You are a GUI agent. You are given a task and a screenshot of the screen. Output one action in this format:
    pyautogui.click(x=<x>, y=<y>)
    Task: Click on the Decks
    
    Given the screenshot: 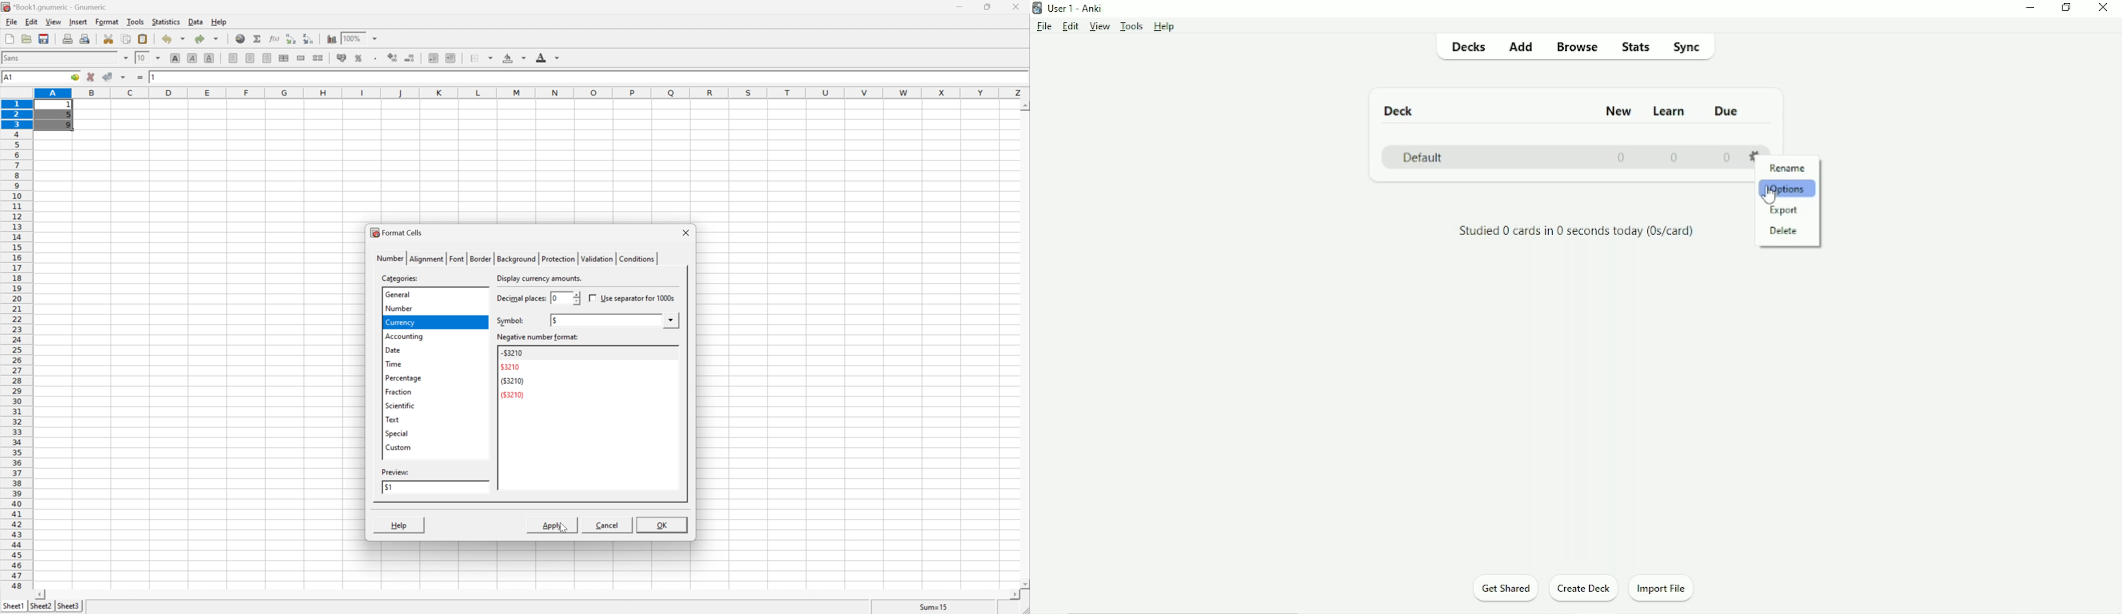 What is the action you would take?
    pyautogui.click(x=1466, y=47)
    